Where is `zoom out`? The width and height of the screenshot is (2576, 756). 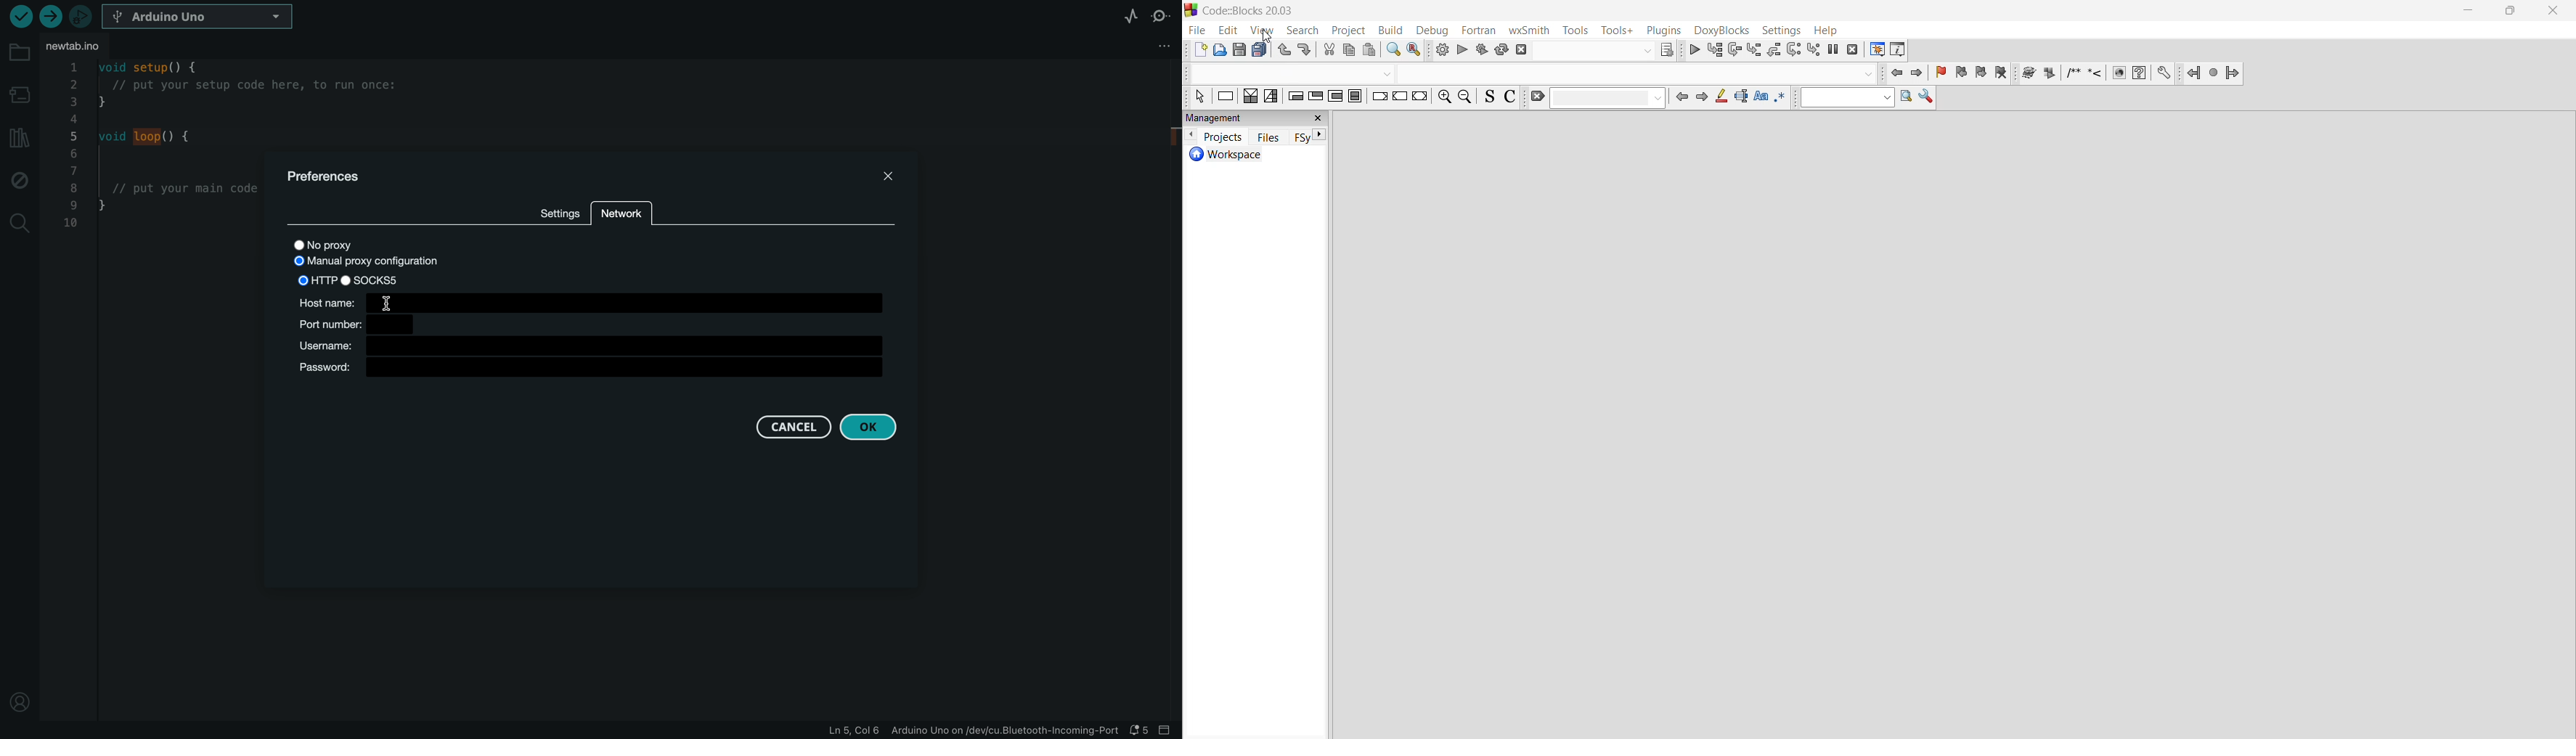
zoom out is located at coordinates (1467, 98).